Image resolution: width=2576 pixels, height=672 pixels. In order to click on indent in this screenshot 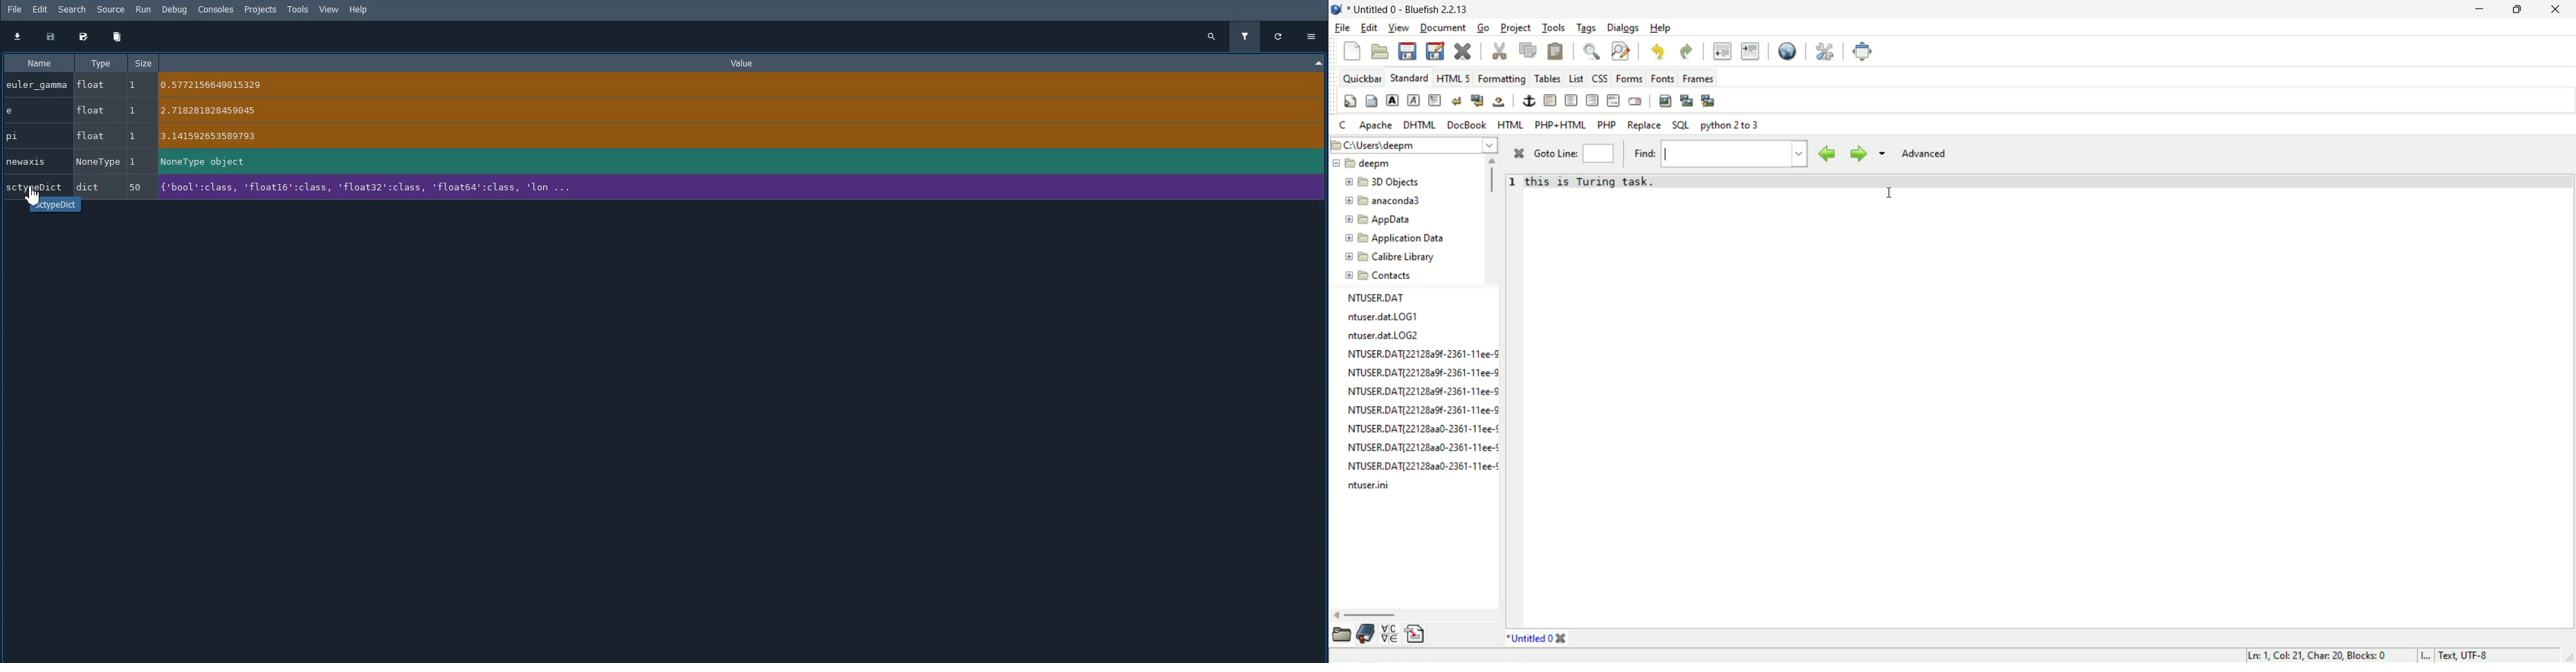, I will do `click(1750, 51)`.